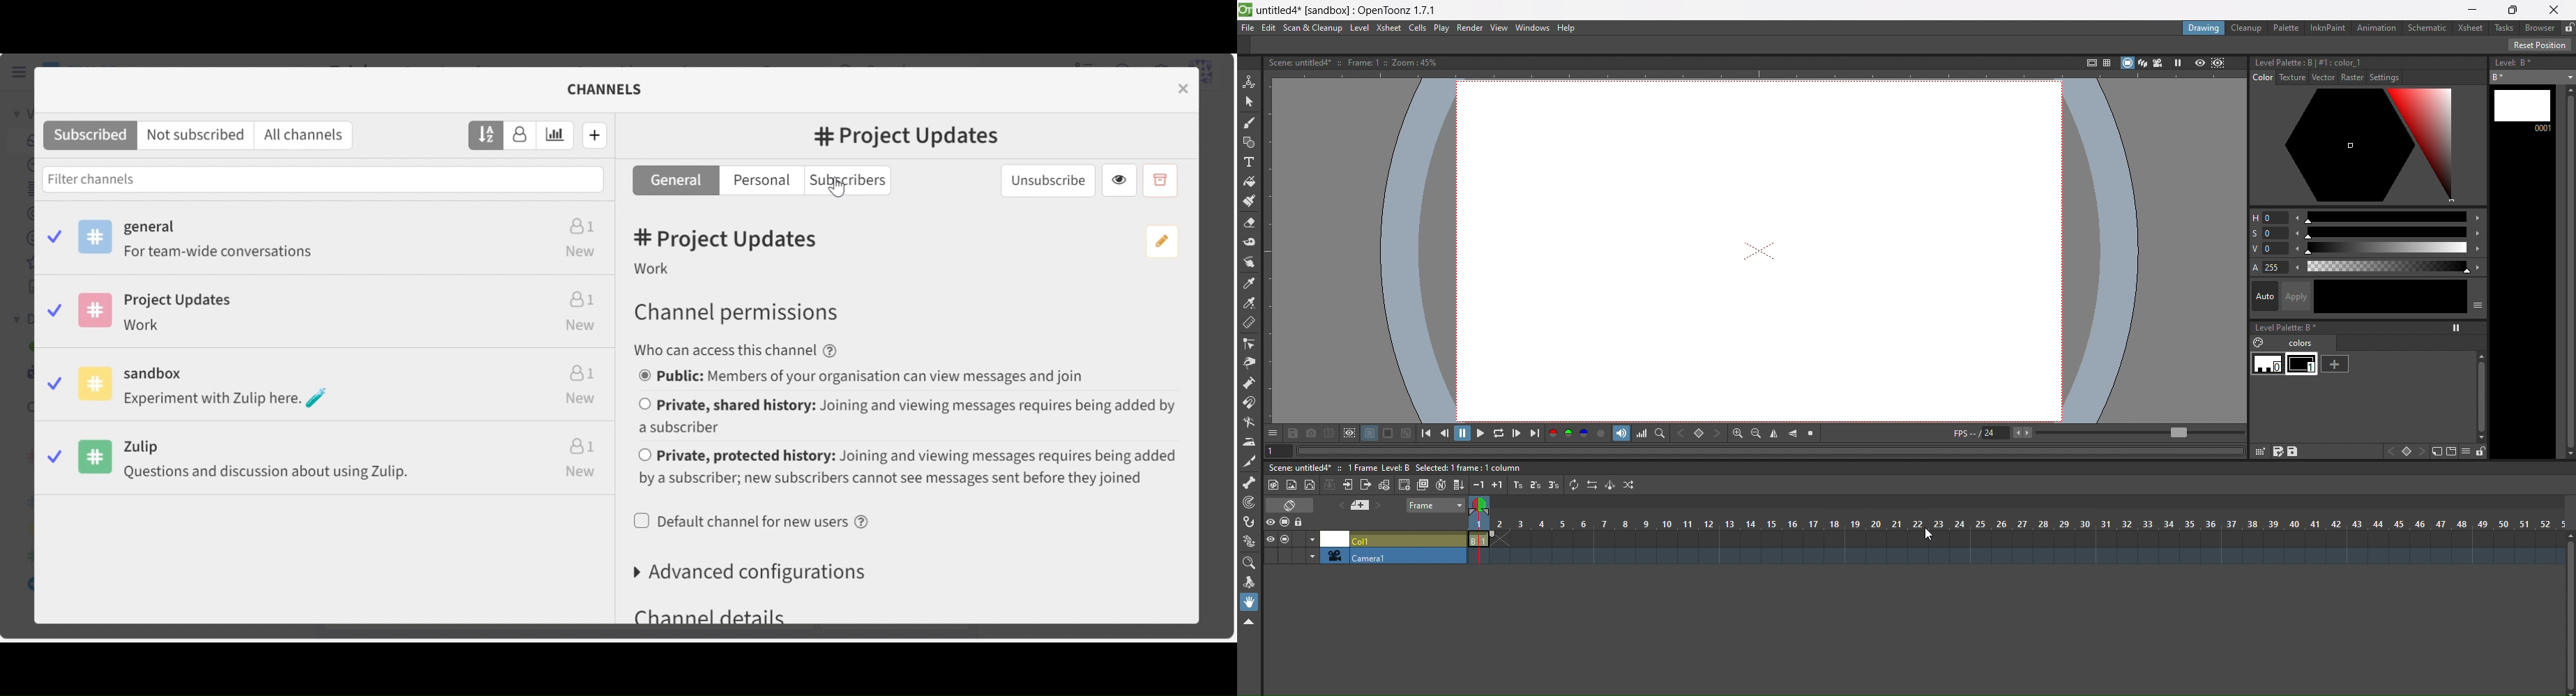  I want to click on reset position, so click(2540, 45).